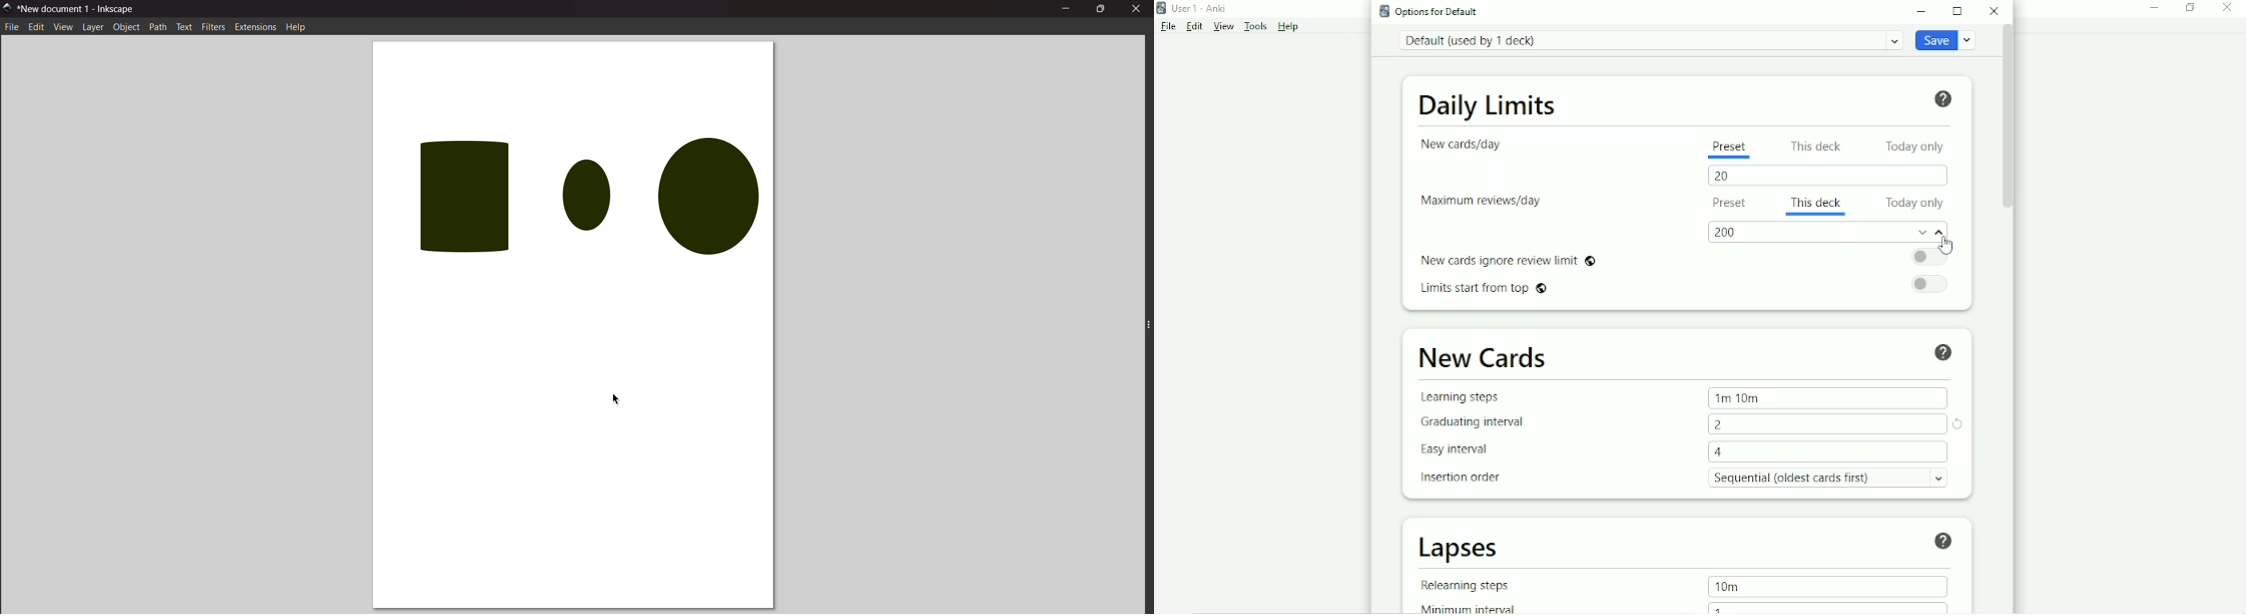 The height and width of the screenshot is (616, 2268). What do you see at coordinates (1467, 548) in the screenshot?
I see `Lapses` at bounding box center [1467, 548].